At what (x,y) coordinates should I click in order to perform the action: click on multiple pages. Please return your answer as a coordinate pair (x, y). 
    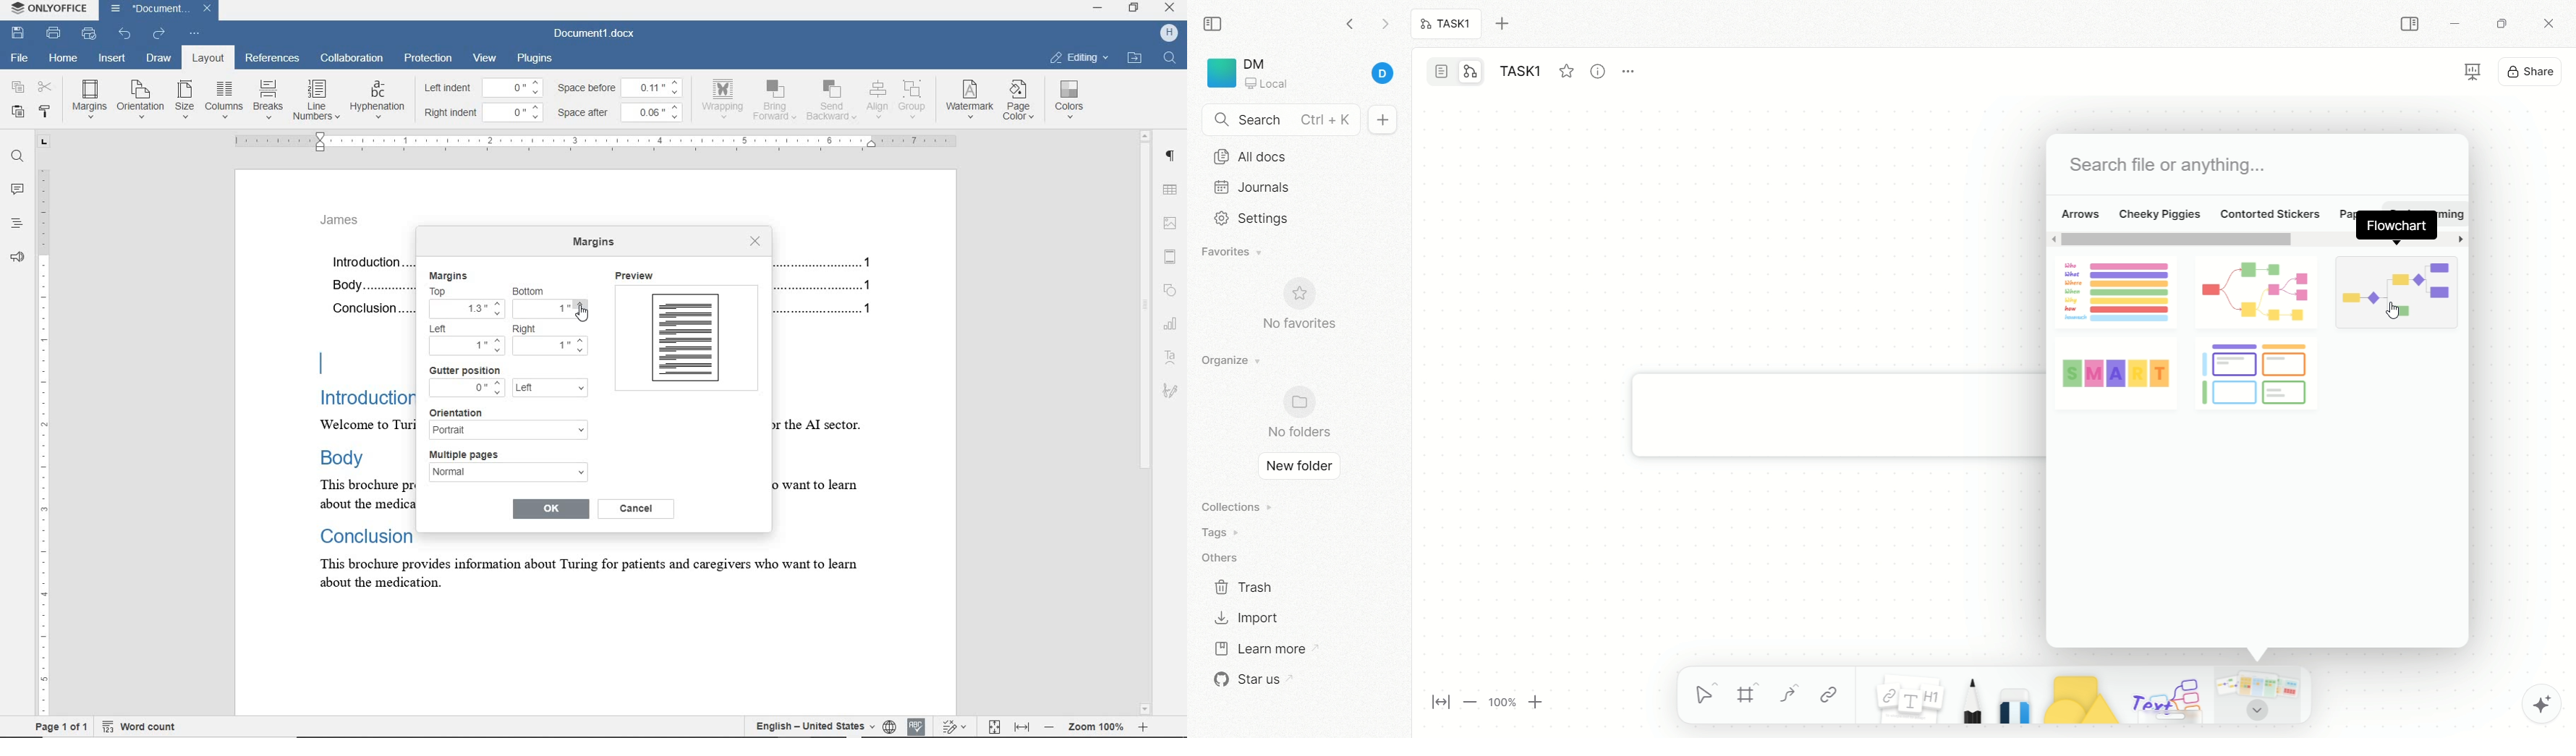
    Looking at the image, I should click on (471, 455).